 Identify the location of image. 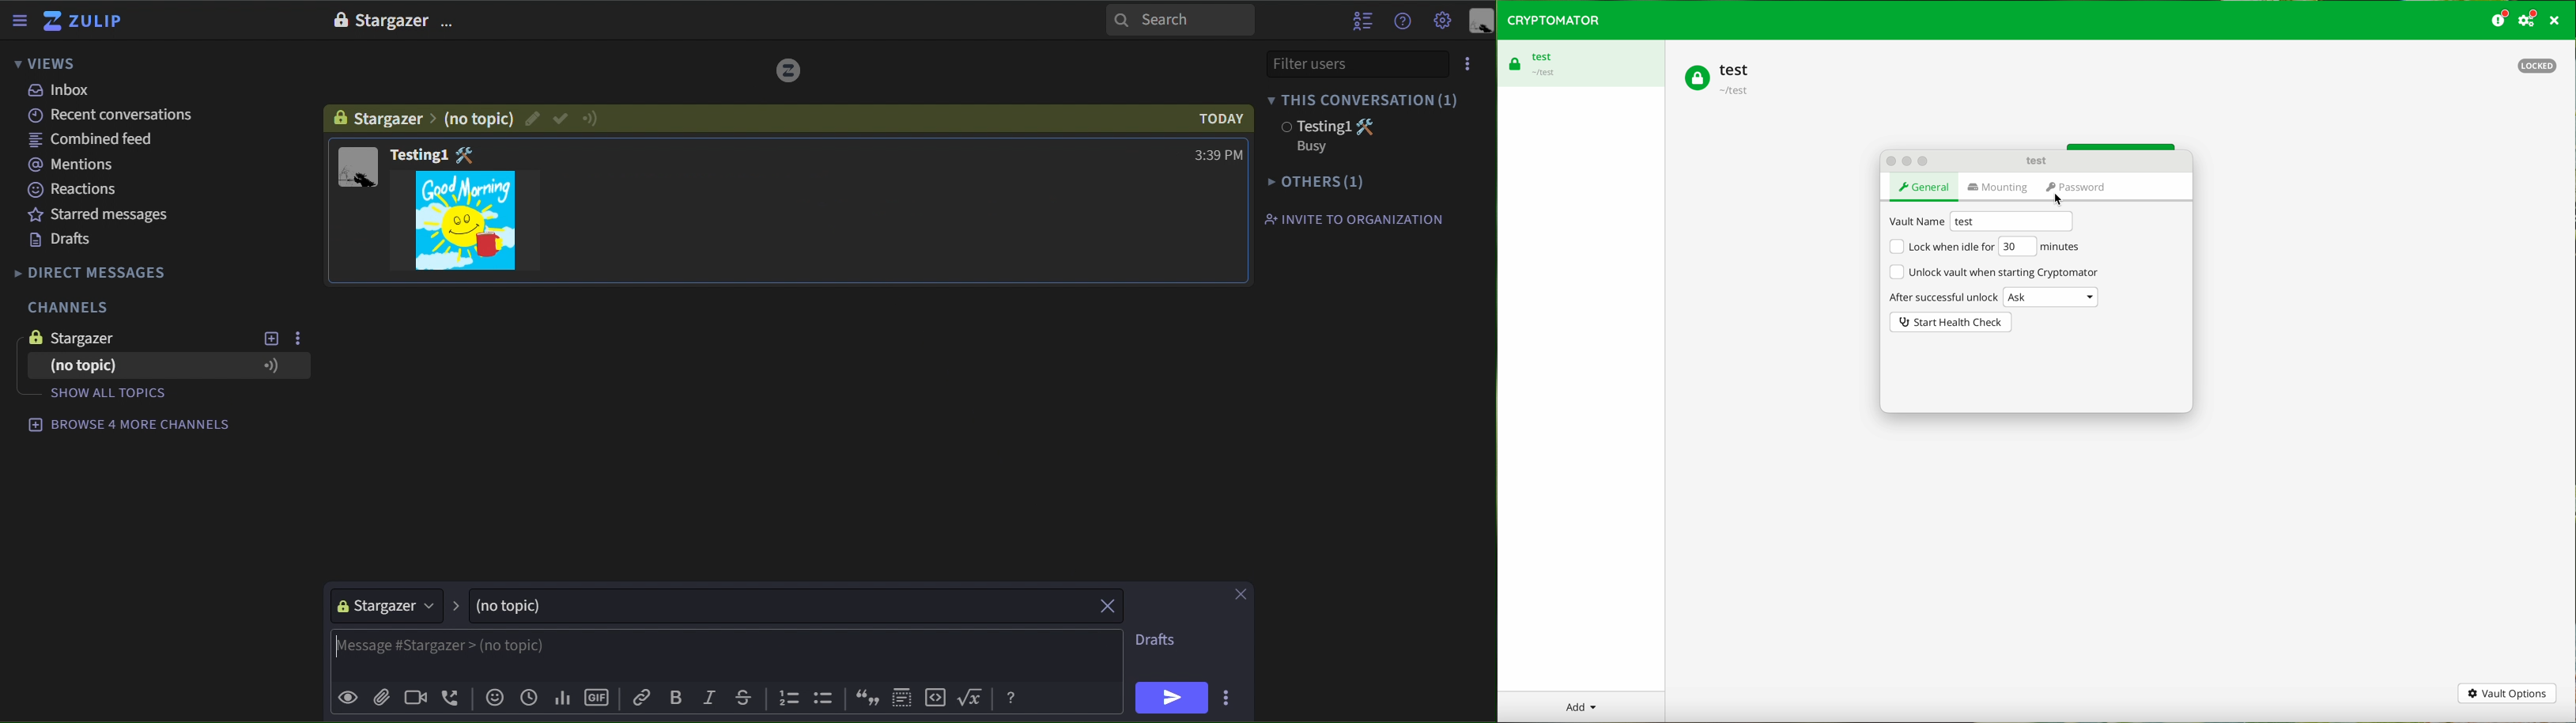
(355, 168).